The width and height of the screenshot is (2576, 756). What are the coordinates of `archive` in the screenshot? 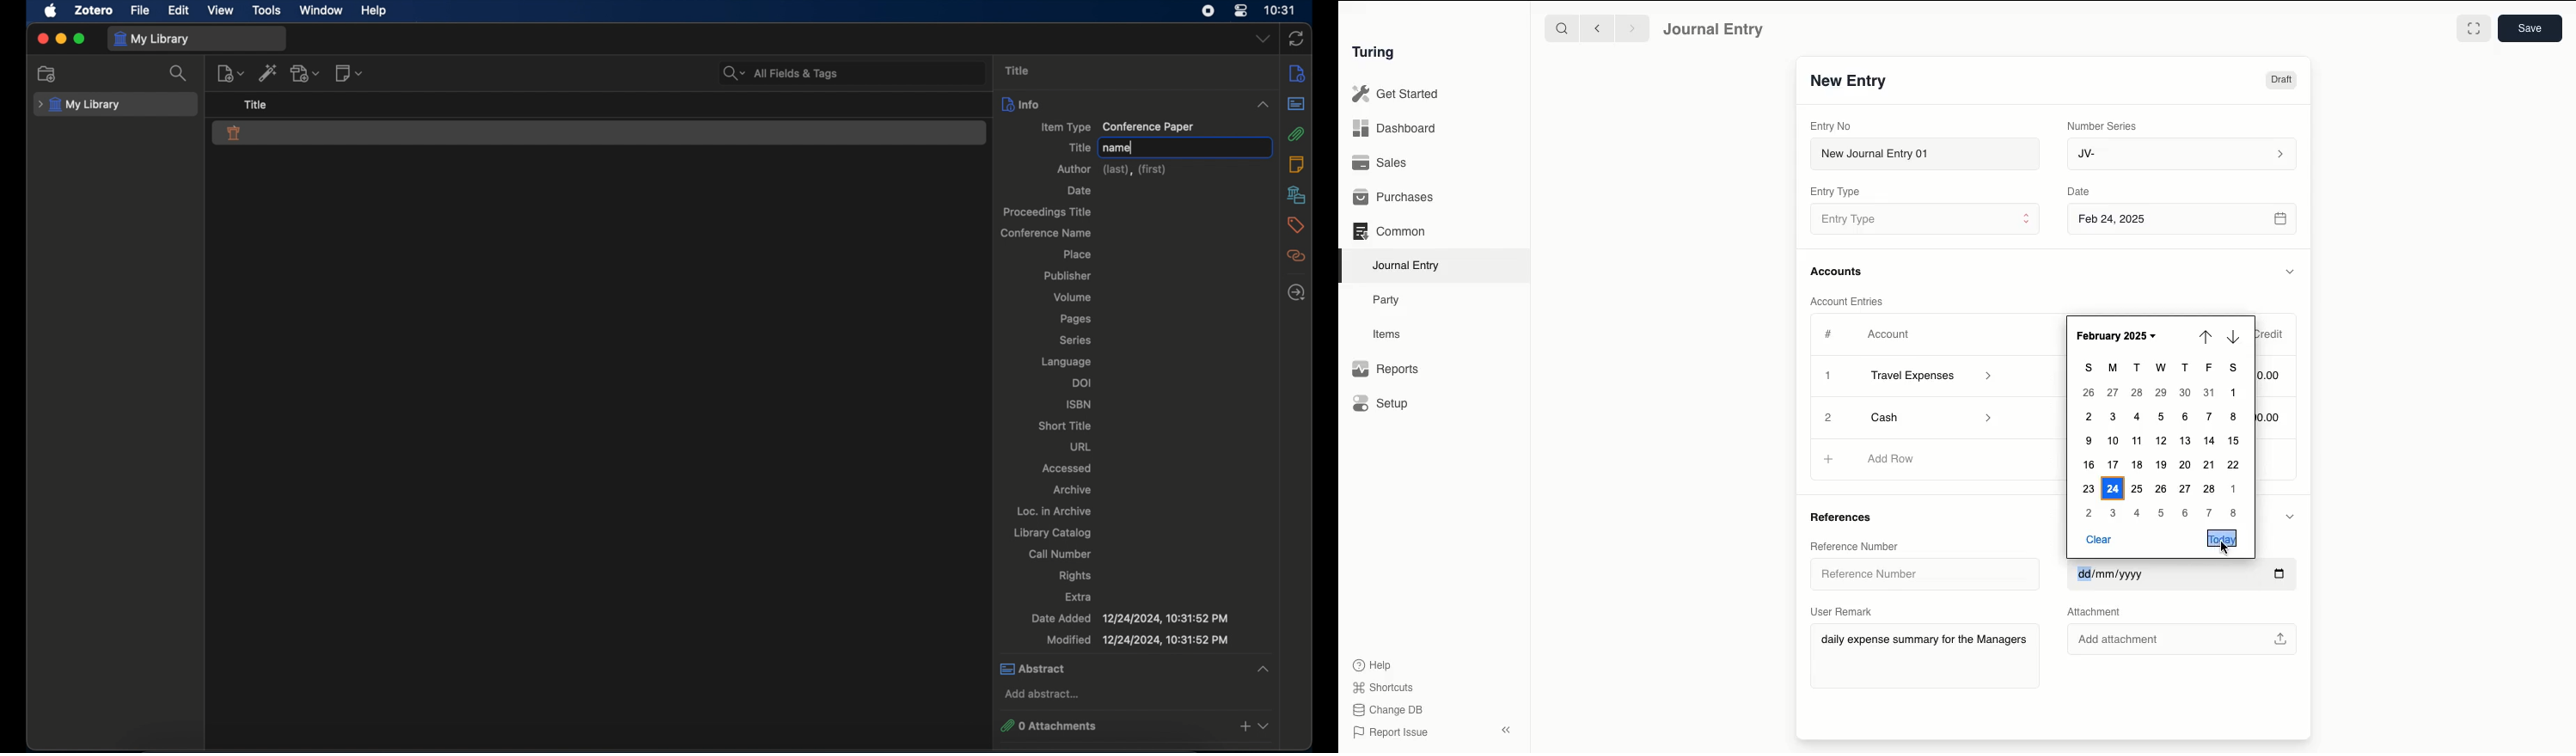 It's located at (1074, 489).